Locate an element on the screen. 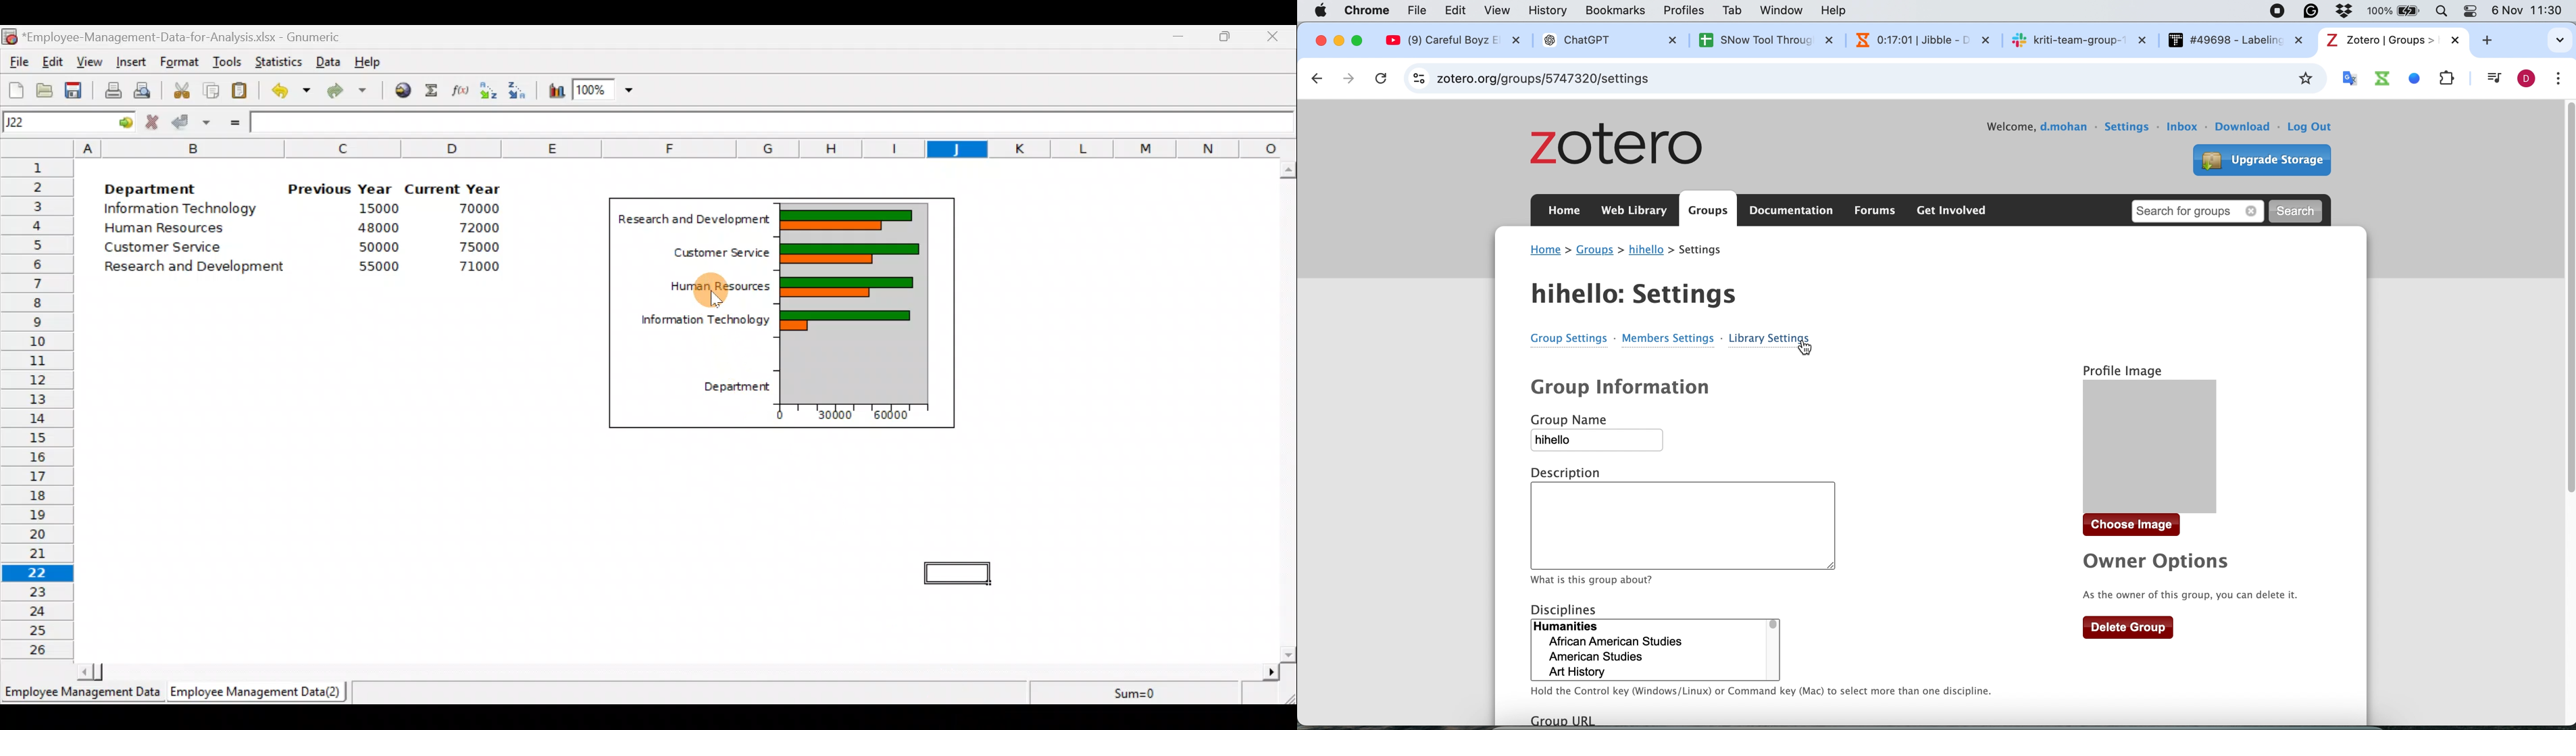 This screenshot has height=756, width=2576. inbox is located at coordinates (2184, 127).